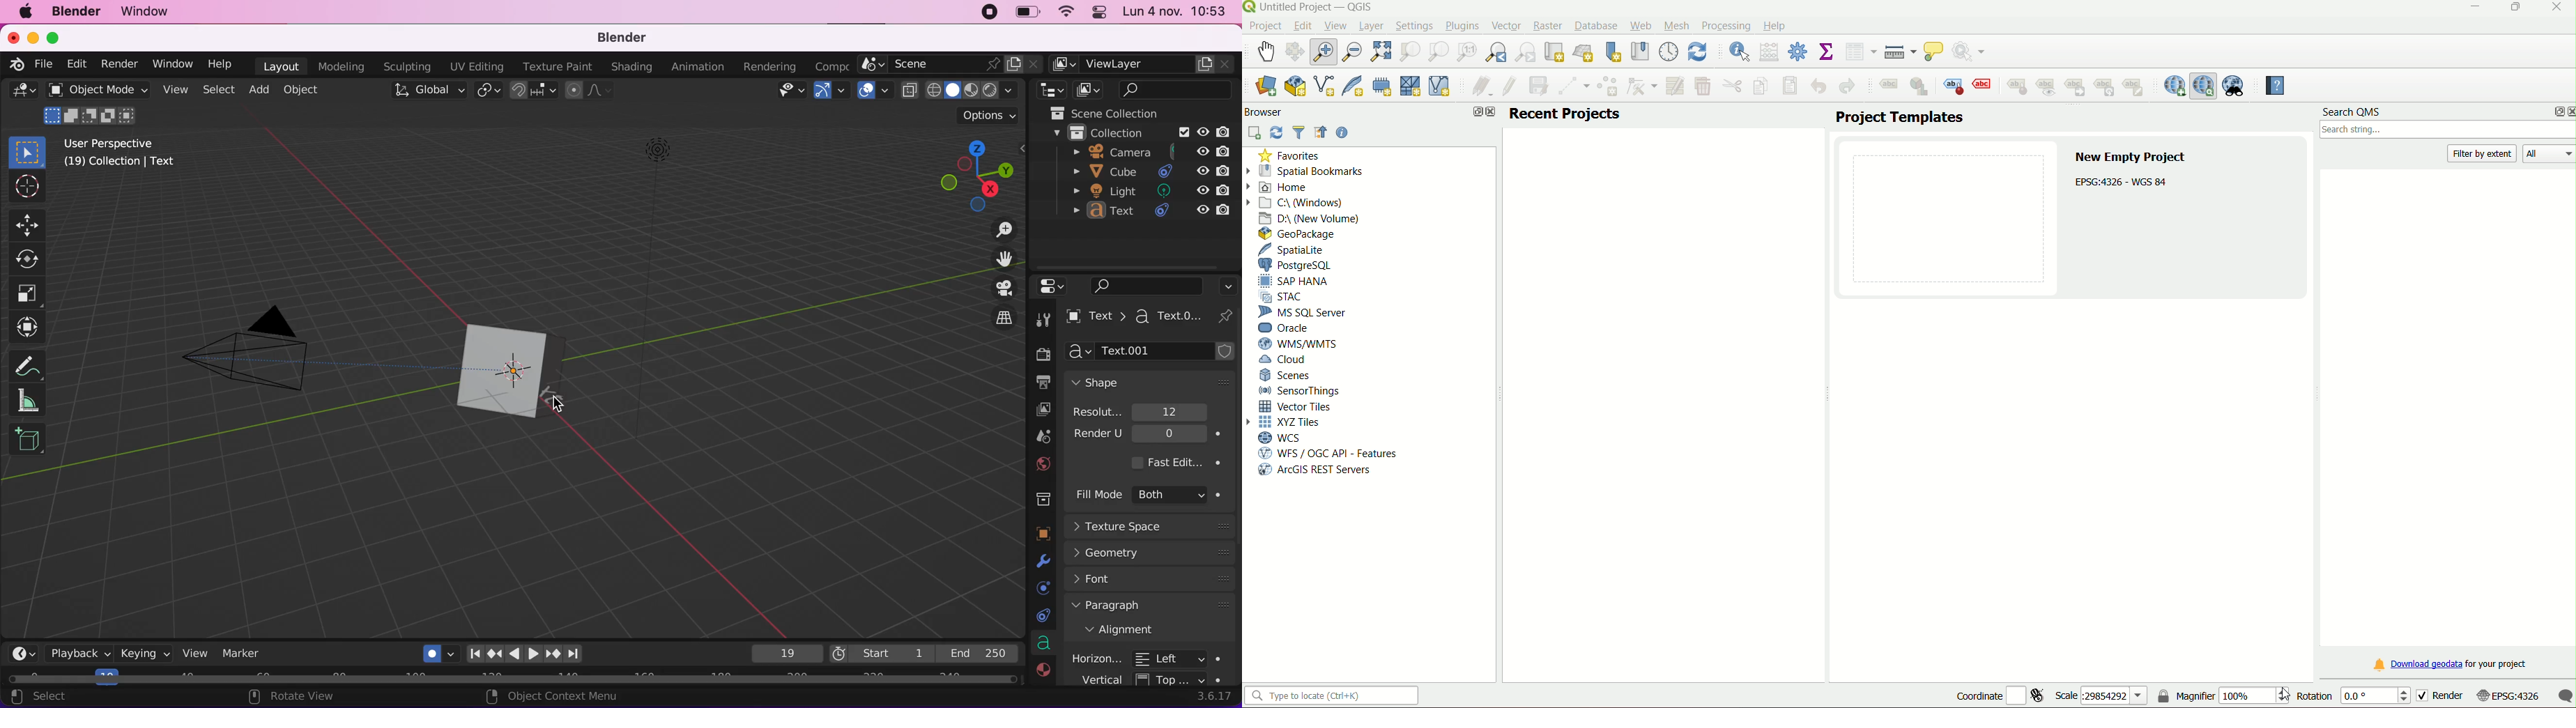  I want to click on text, so click(2124, 182).